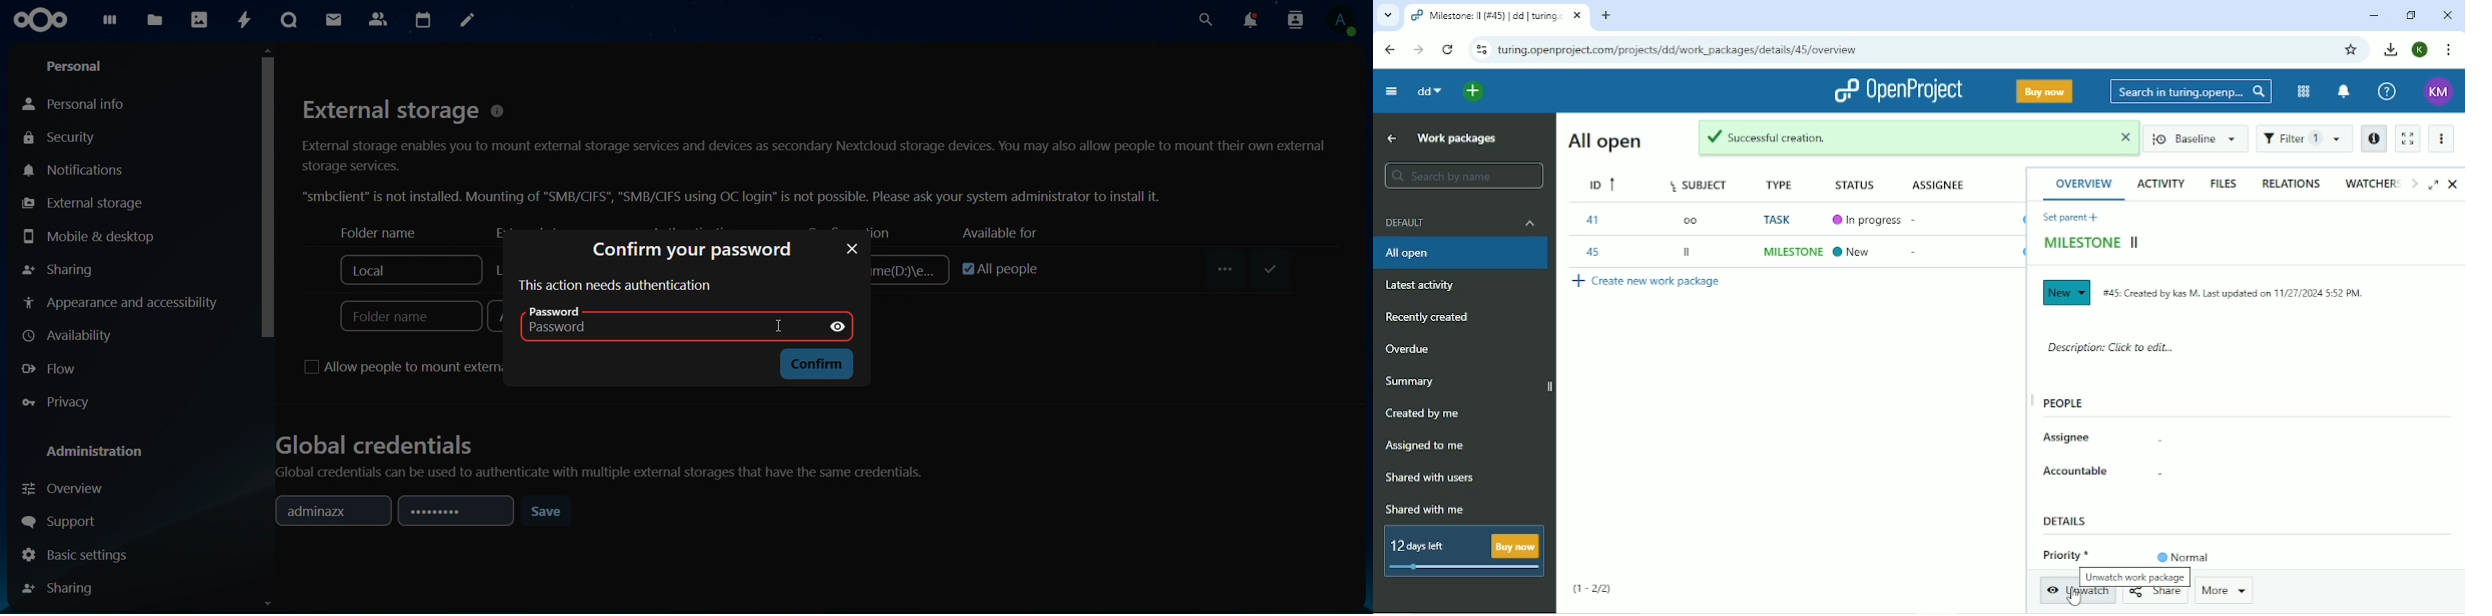  Describe the element at coordinates (2094, 244) in the screenshot. I see `Milestone ll` at that location.